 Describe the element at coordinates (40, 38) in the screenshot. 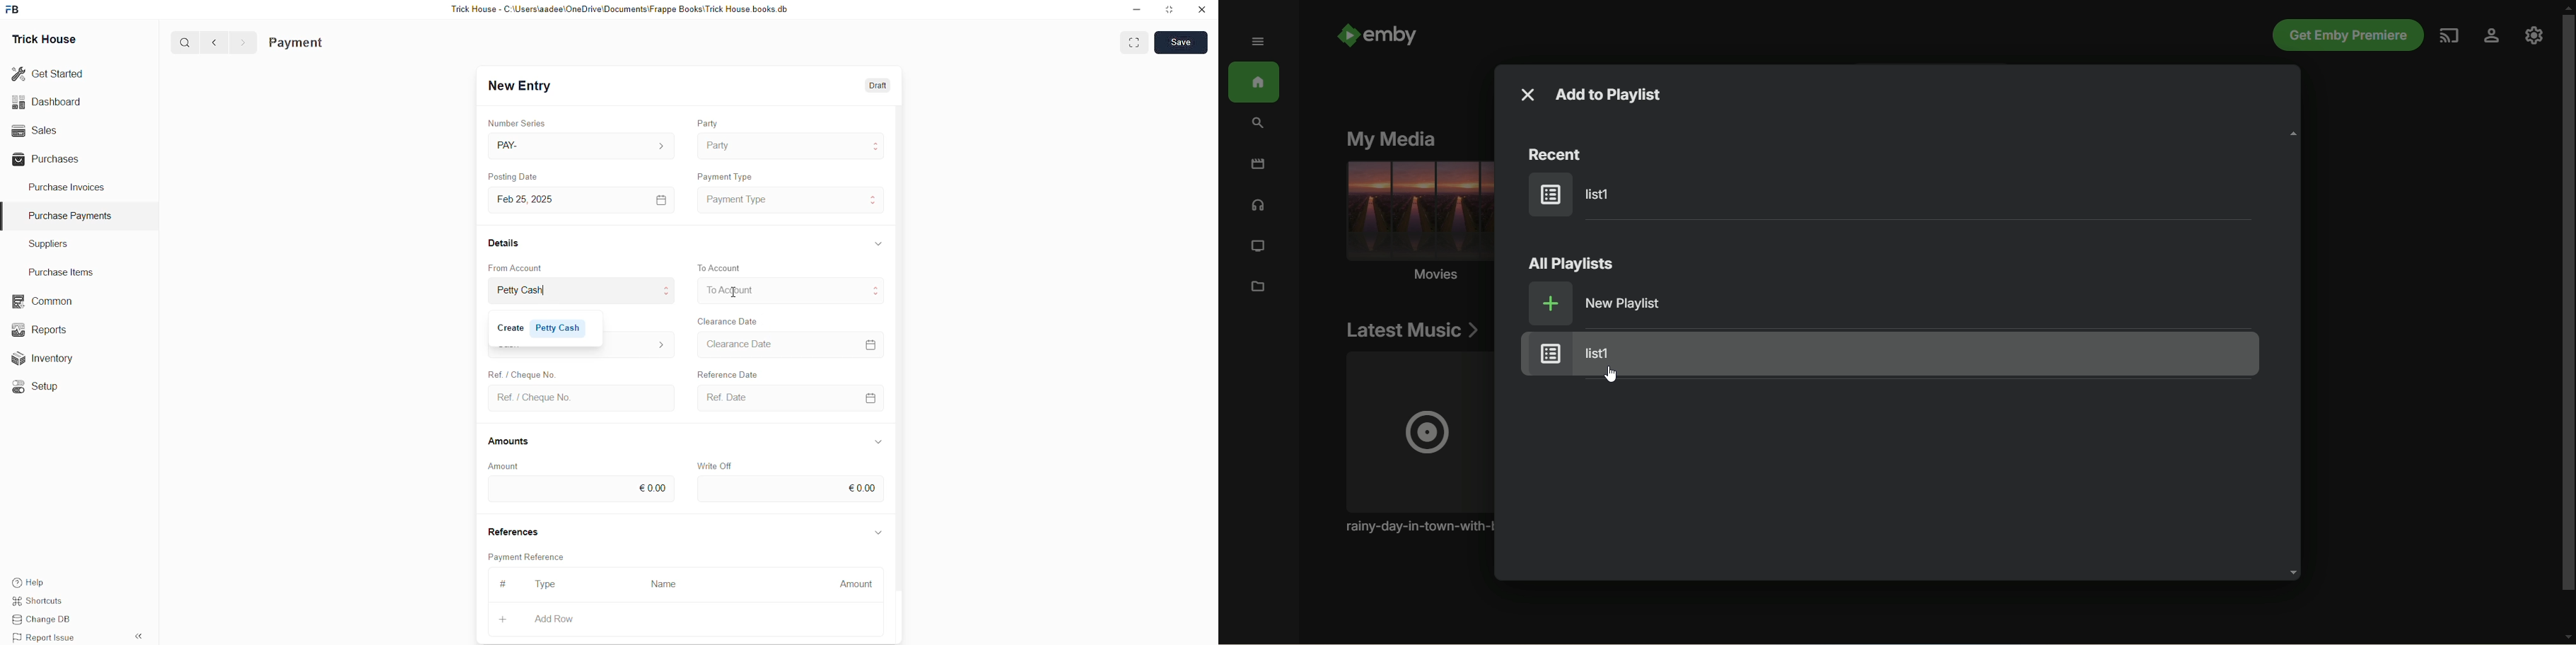

I see `Trick House` at that location.